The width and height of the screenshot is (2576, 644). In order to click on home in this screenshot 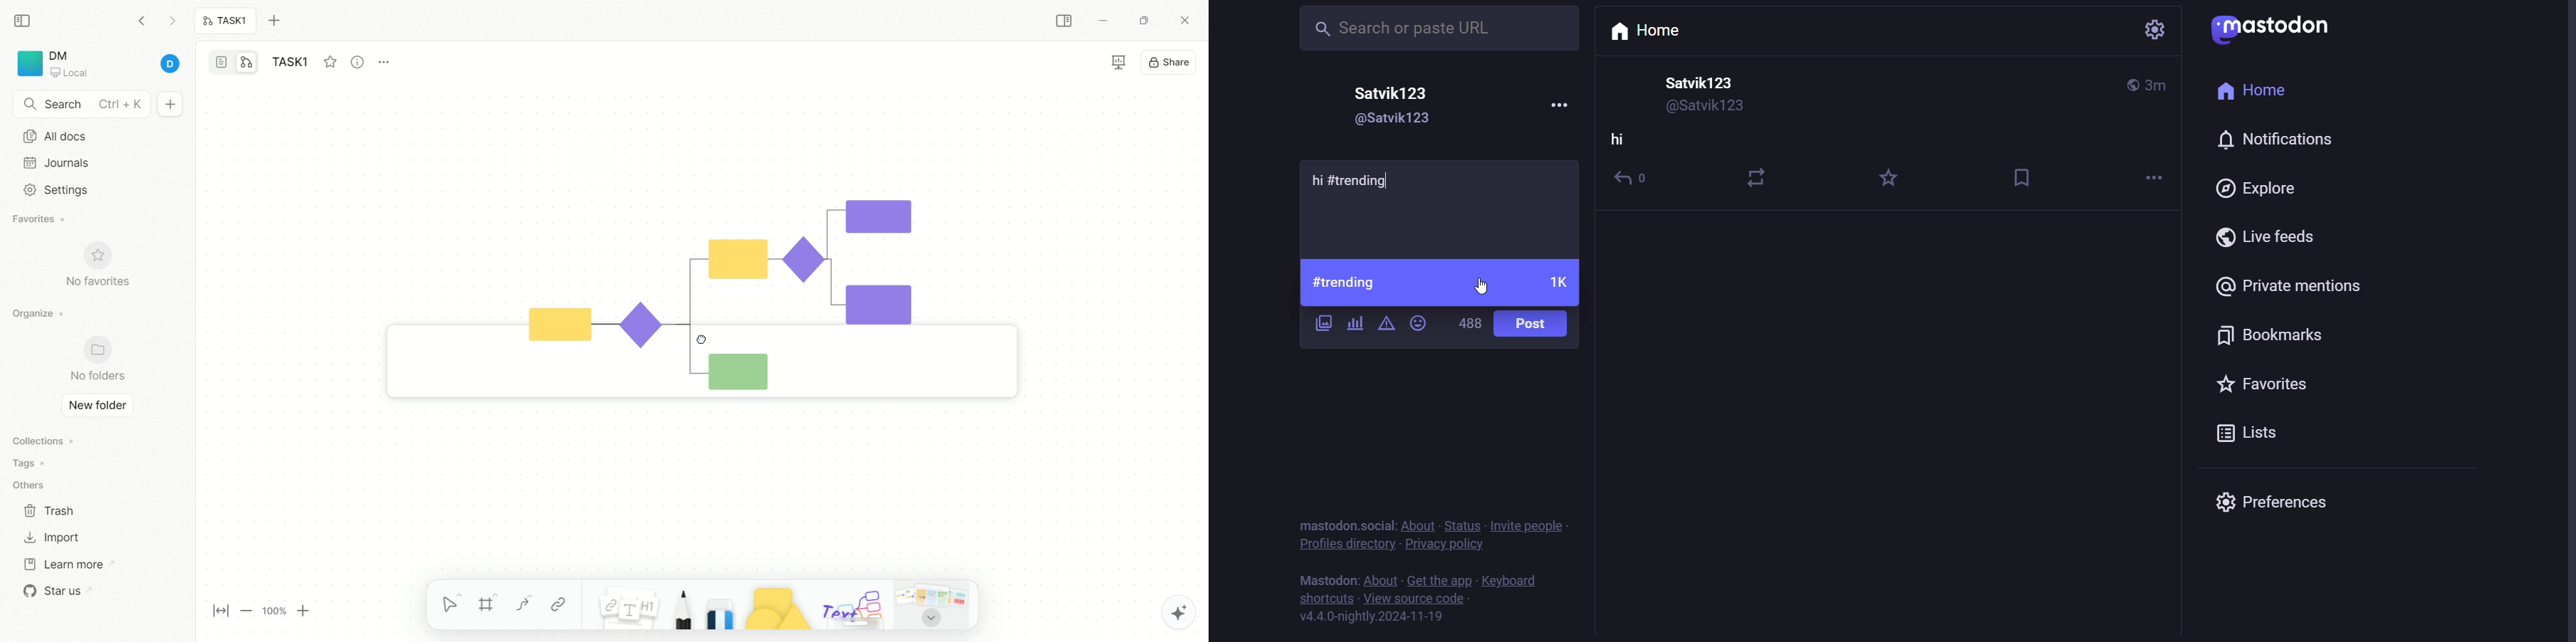, I will do `click(2251, 92)`.